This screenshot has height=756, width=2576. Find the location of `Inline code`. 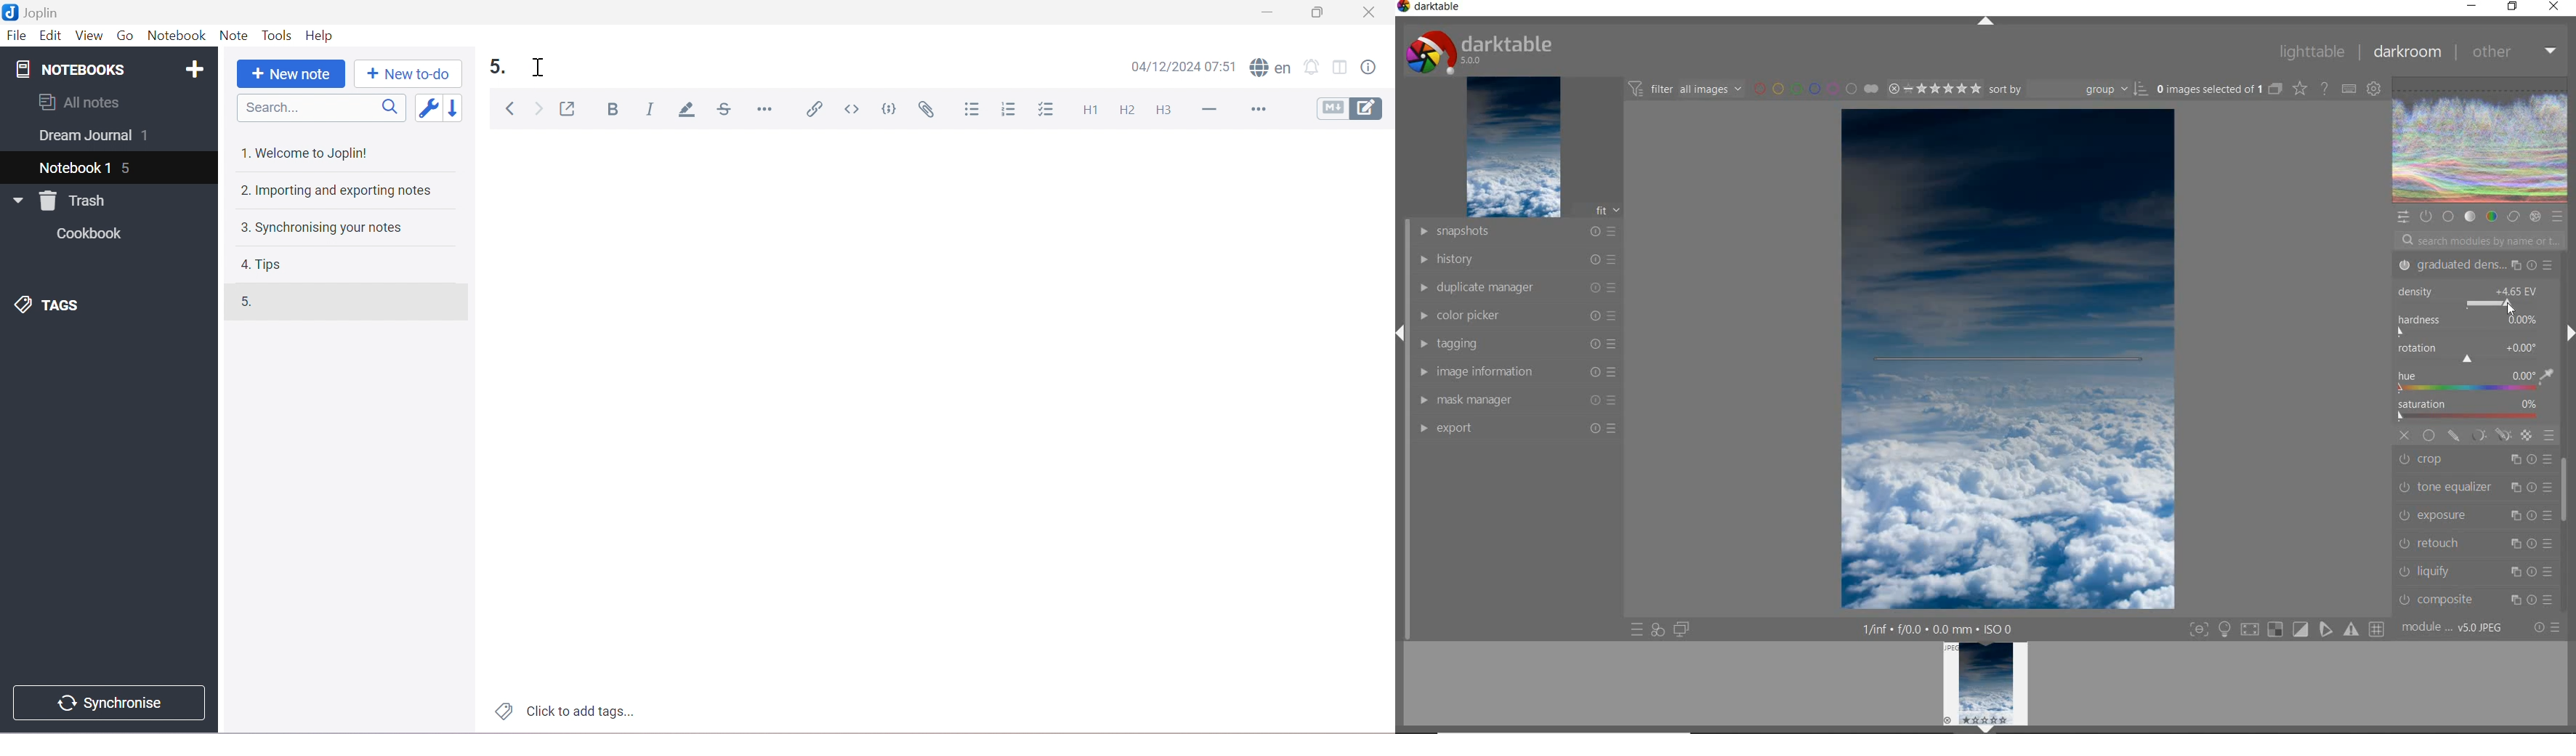

Inline code is located at coordinates (853, 109).